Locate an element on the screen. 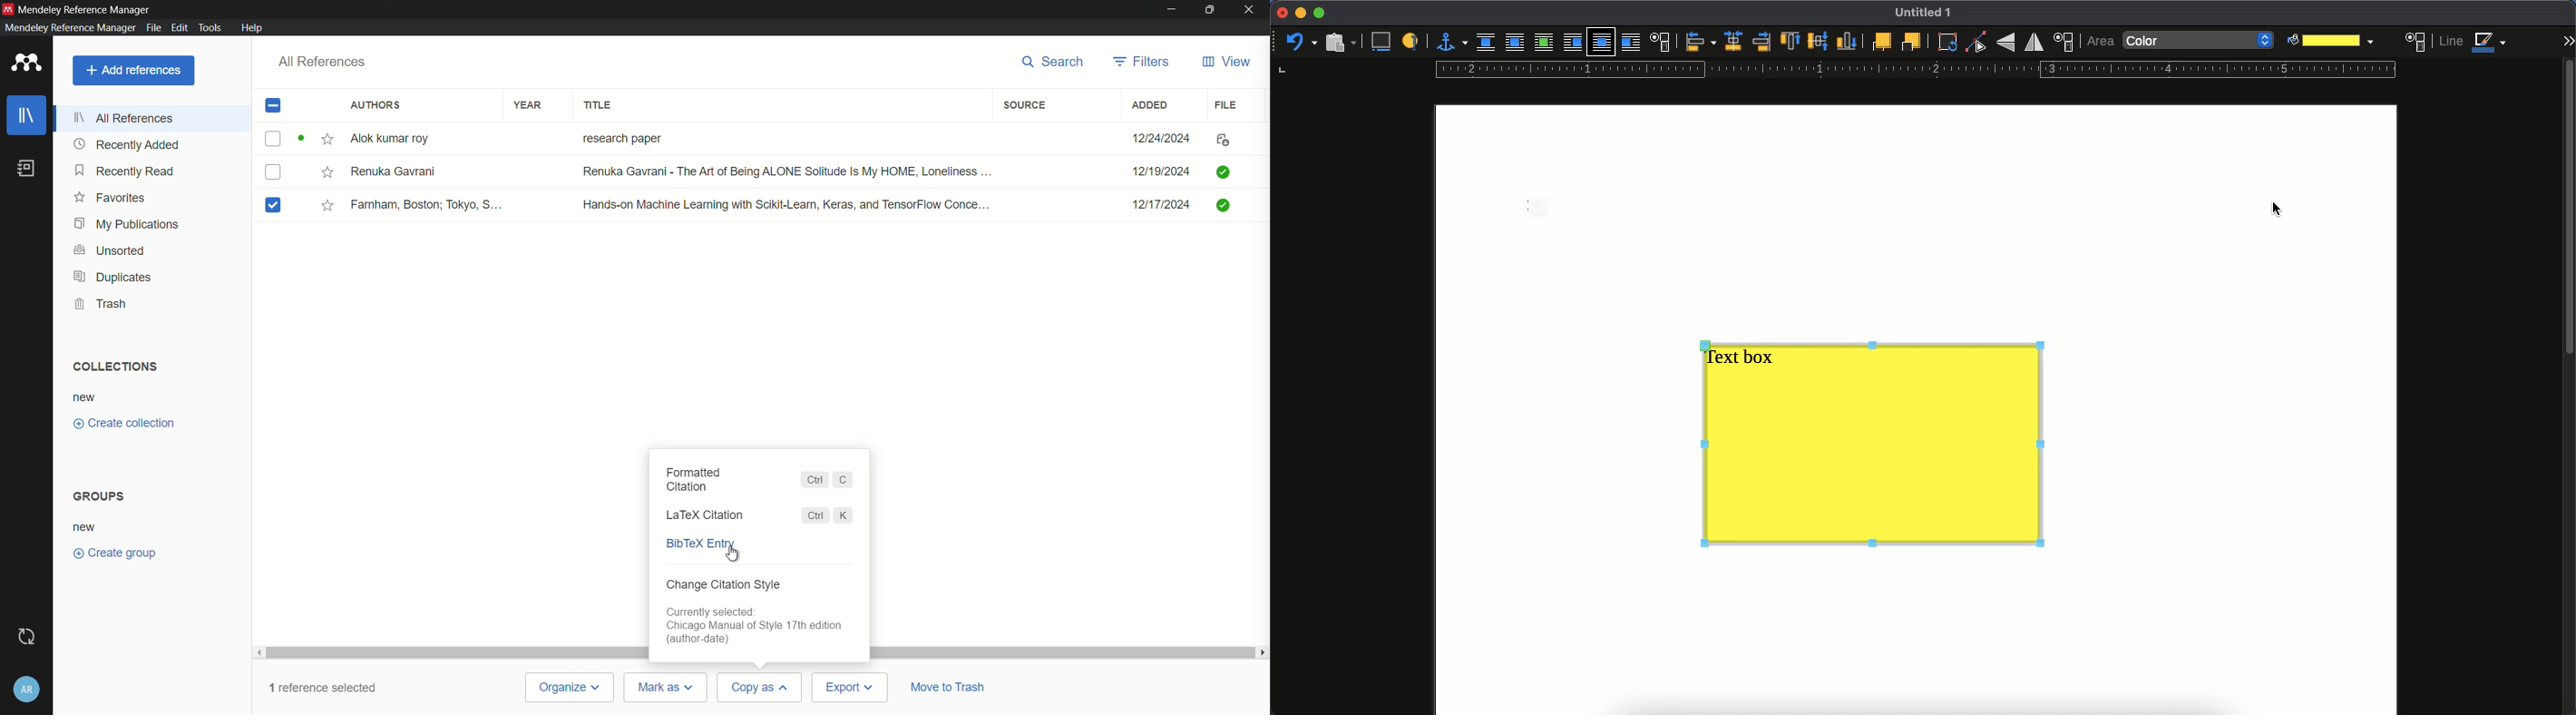 The image size is (2576, 728). Checkbox is located at coordinates (285, 138).